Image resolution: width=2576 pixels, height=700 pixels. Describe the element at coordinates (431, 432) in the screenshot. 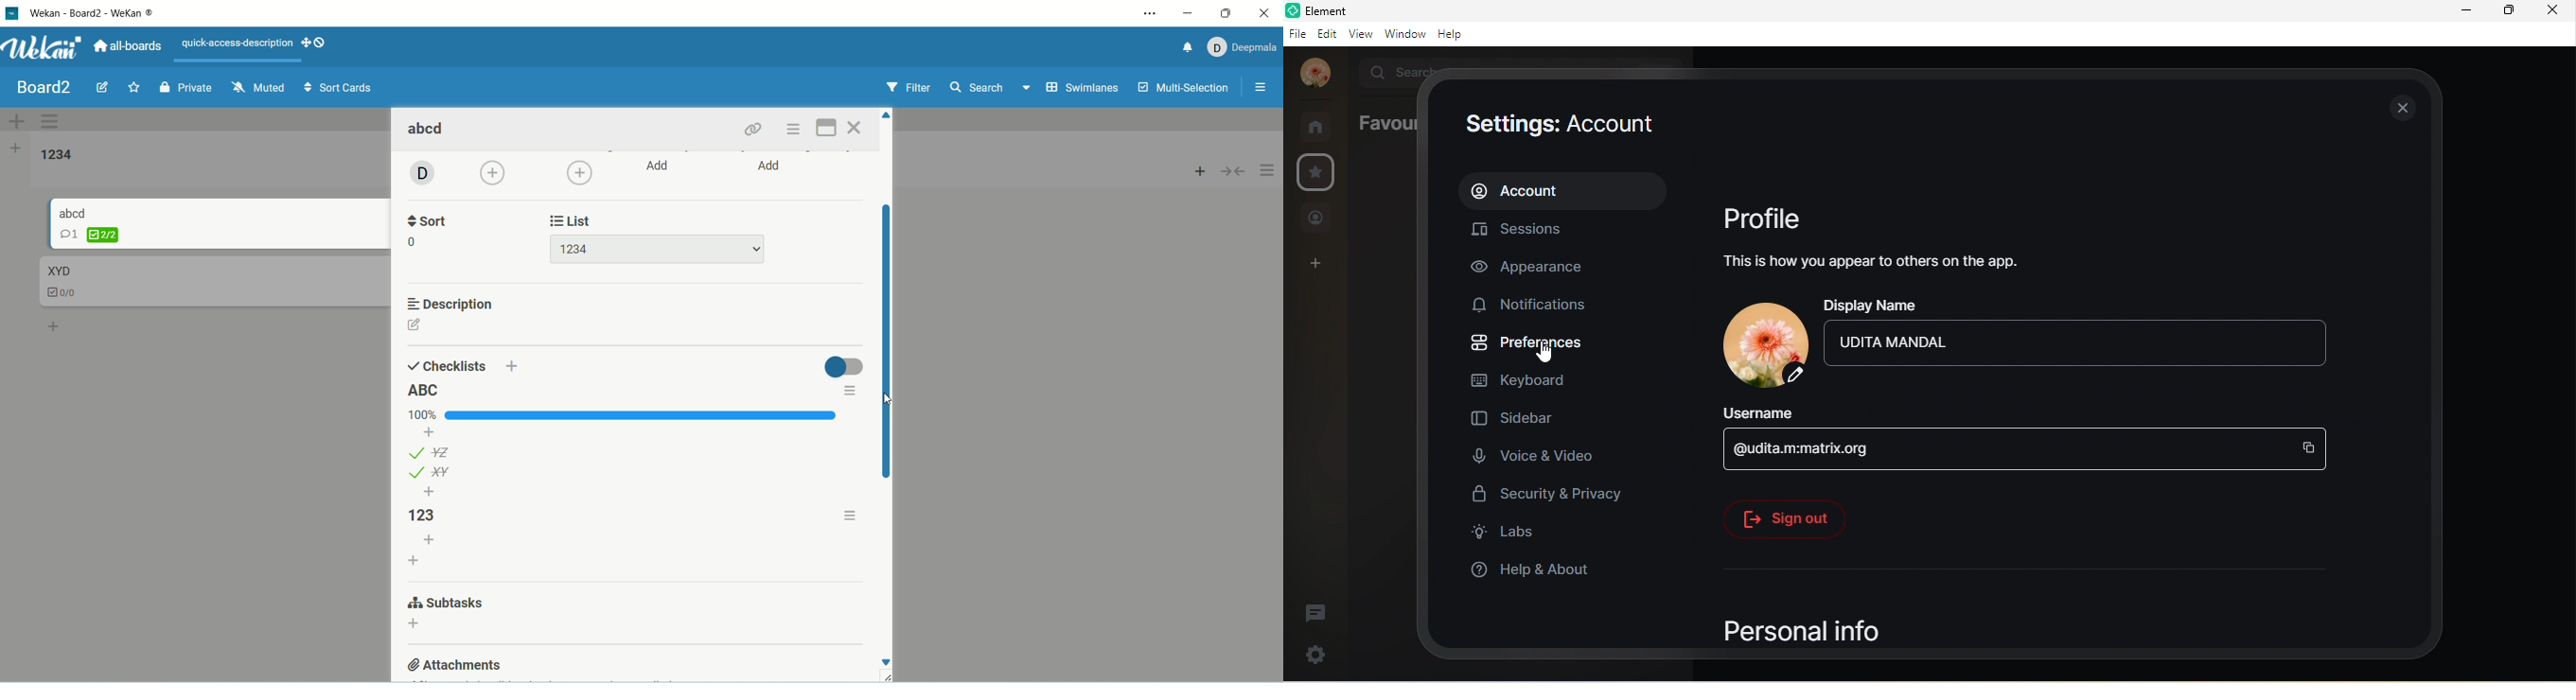

I see `add` at that location.